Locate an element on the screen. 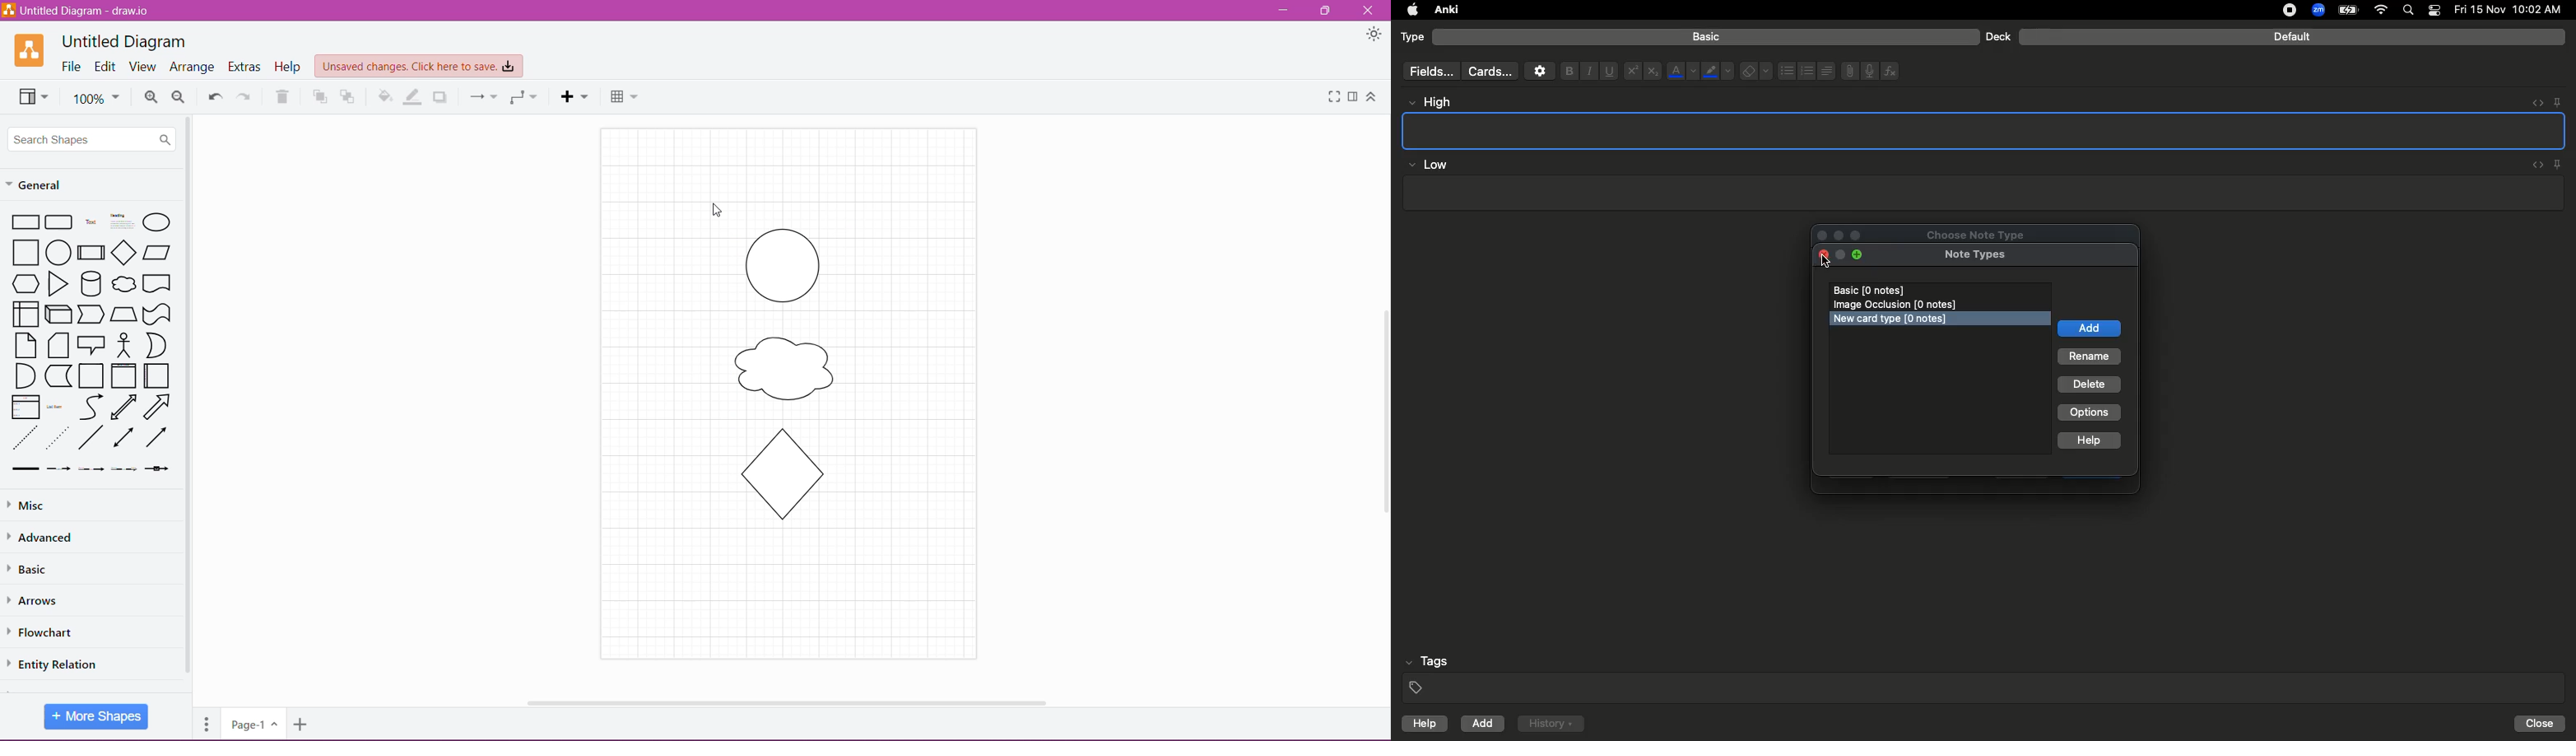  Vertical Scroll Bar is located at coordinates (188, 397).